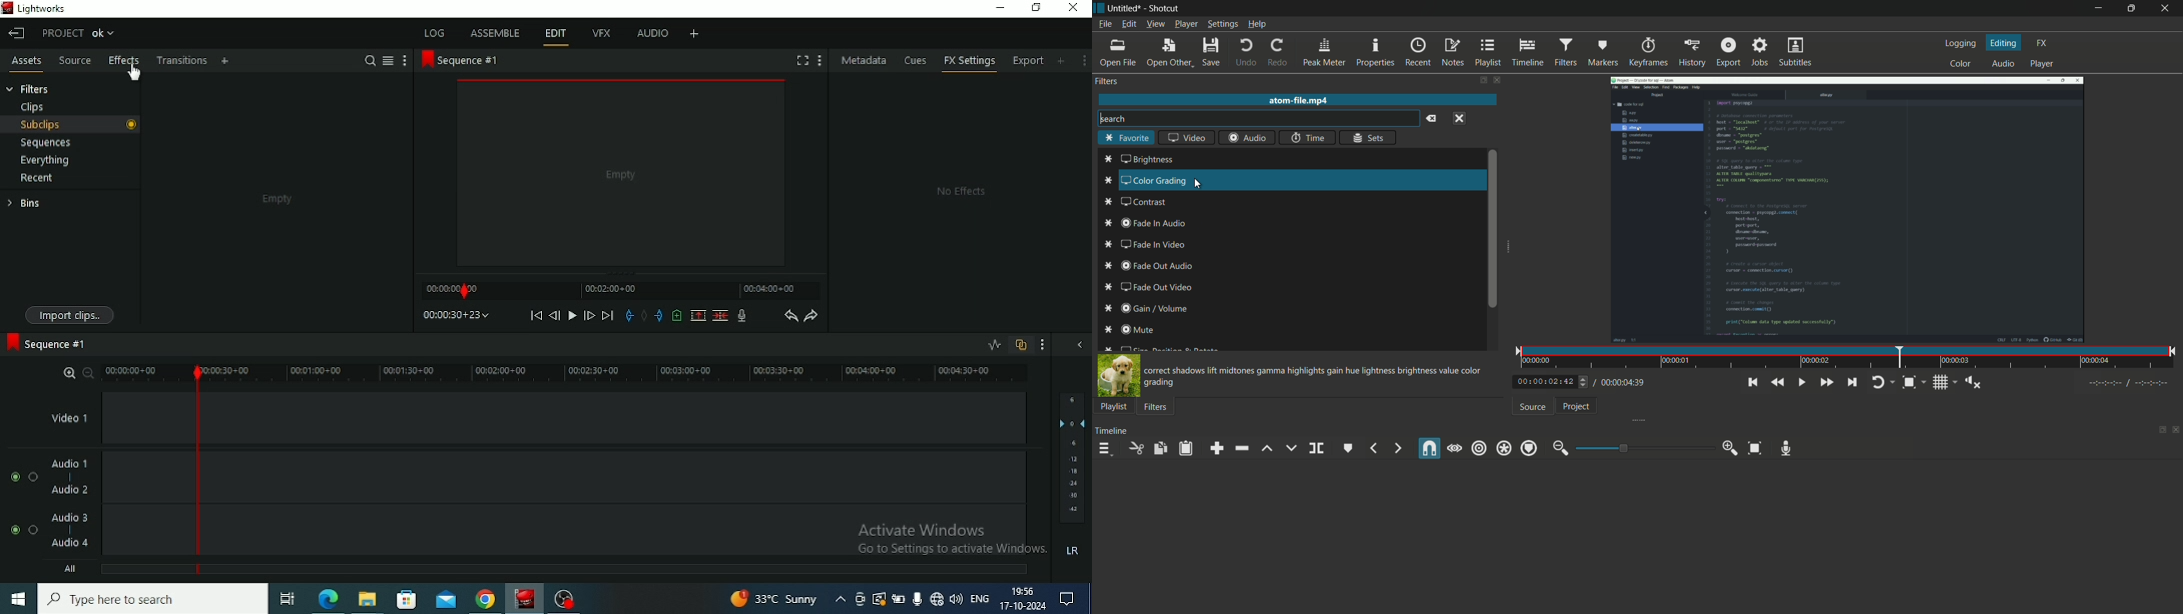 This screenshot has height=616, width=2184. I want to click on preview image, so click(1118, 376).